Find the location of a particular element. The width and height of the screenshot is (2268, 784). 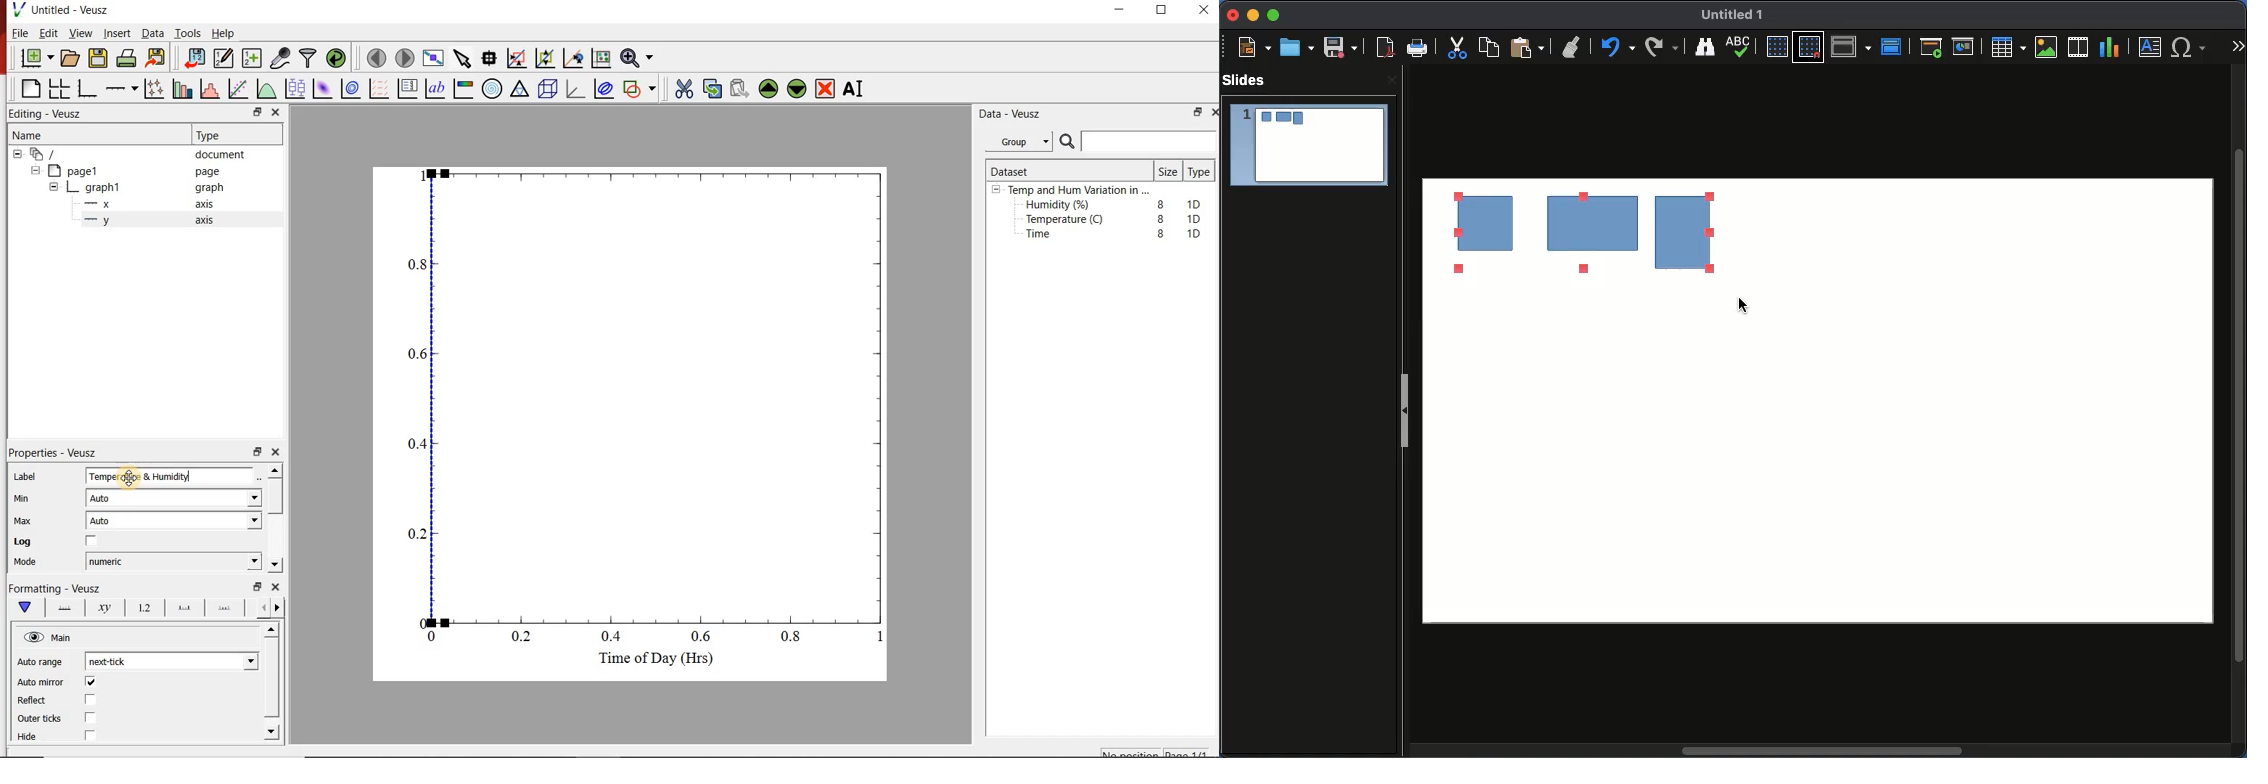

New is located at coordinates (1249, 47).